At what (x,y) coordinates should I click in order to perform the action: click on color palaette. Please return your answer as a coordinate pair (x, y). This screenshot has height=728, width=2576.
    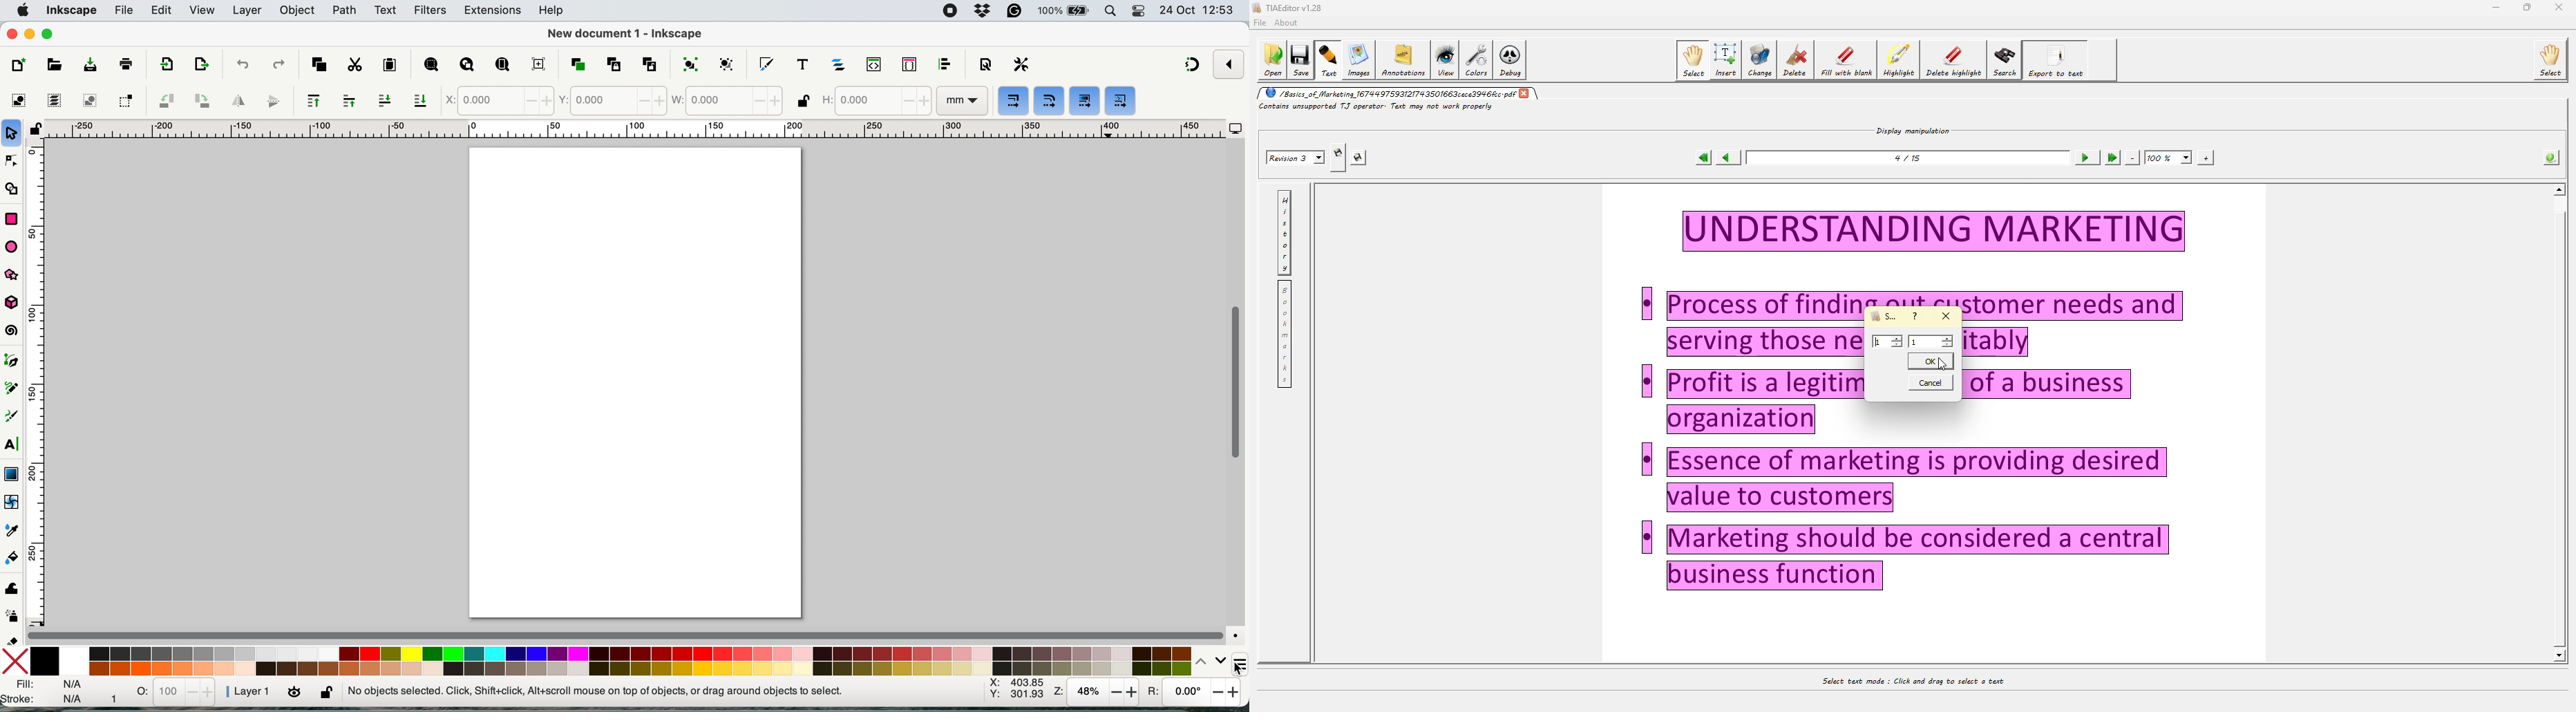
    Looking at the image, I should click on (611, 659).